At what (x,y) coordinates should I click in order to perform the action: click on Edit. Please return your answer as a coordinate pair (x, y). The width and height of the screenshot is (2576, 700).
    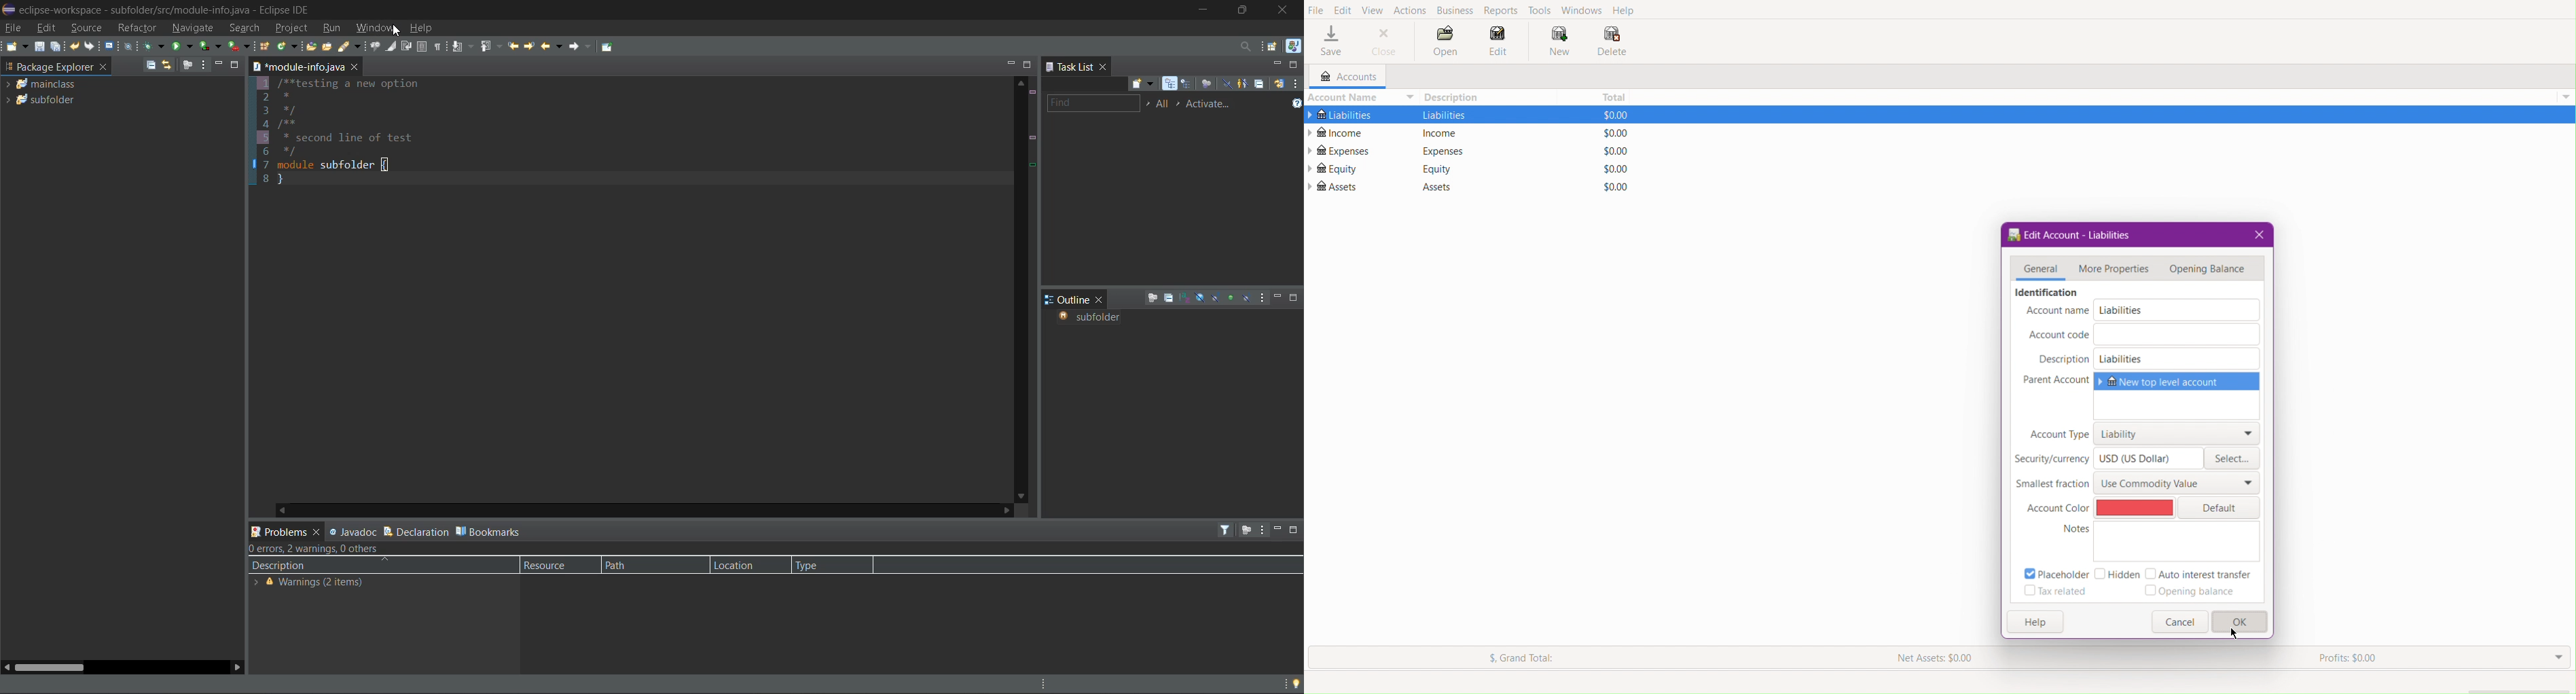
    Looking at the image, I should click on (1342, 9).